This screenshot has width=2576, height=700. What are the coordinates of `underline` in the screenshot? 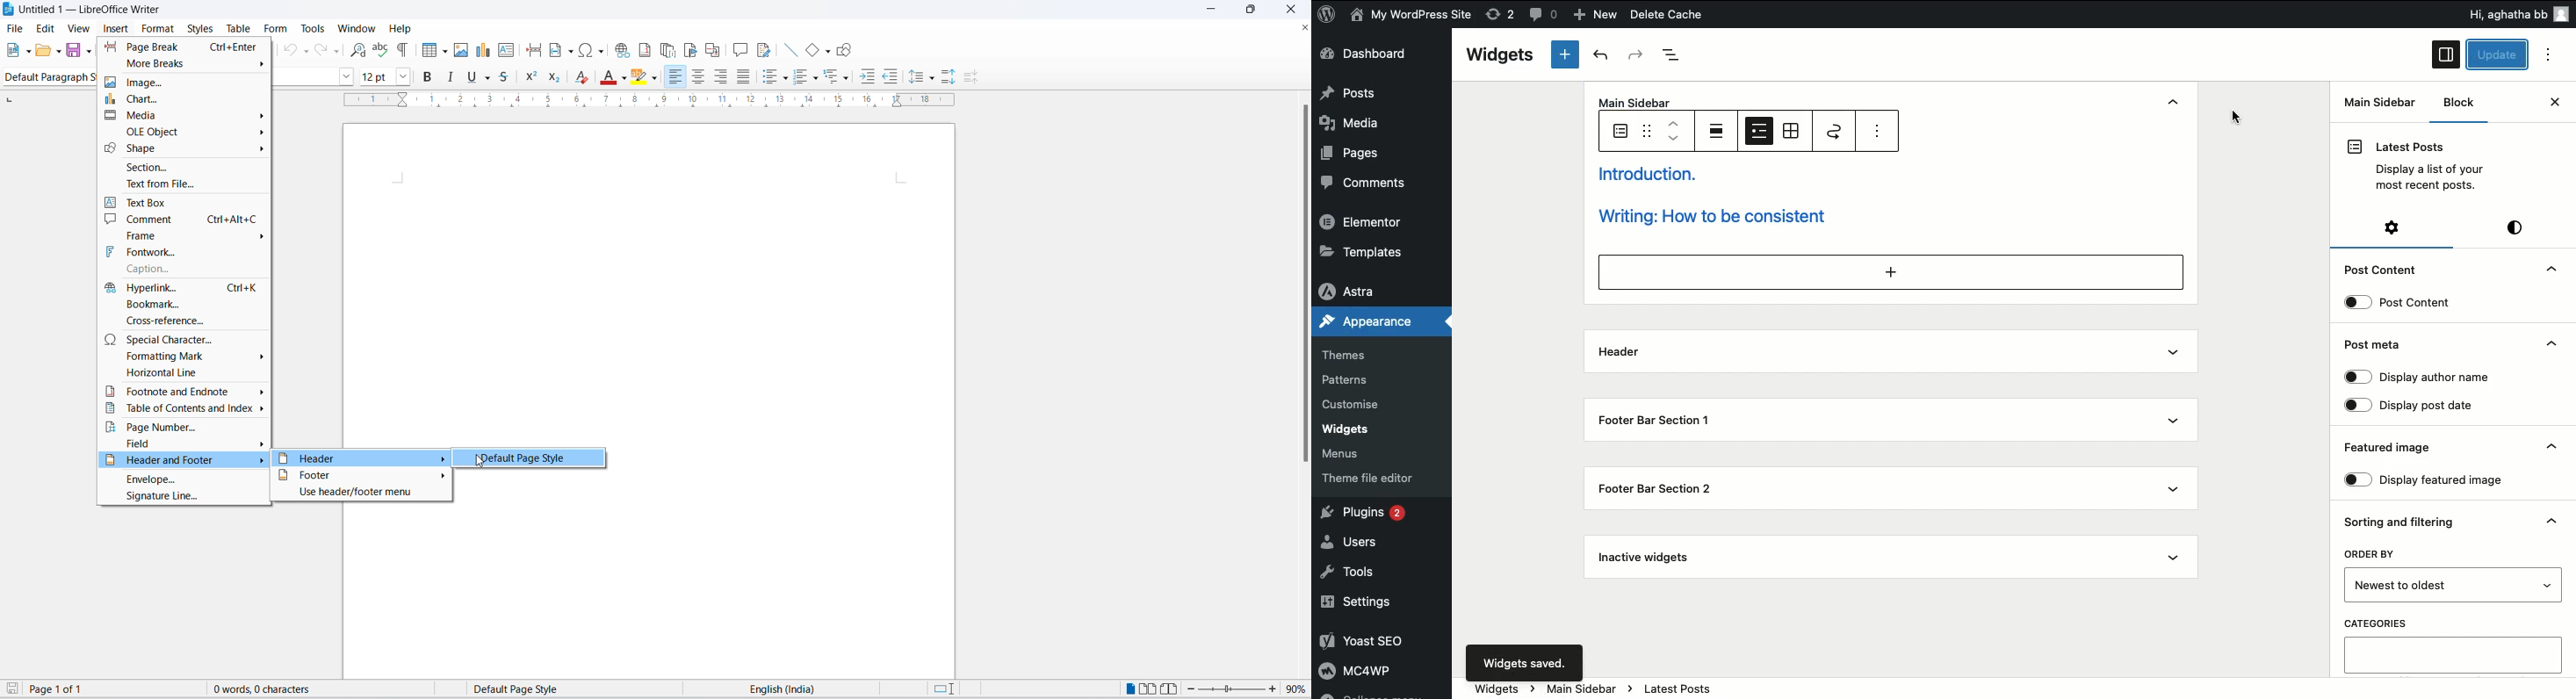 It's located at (471, 79).